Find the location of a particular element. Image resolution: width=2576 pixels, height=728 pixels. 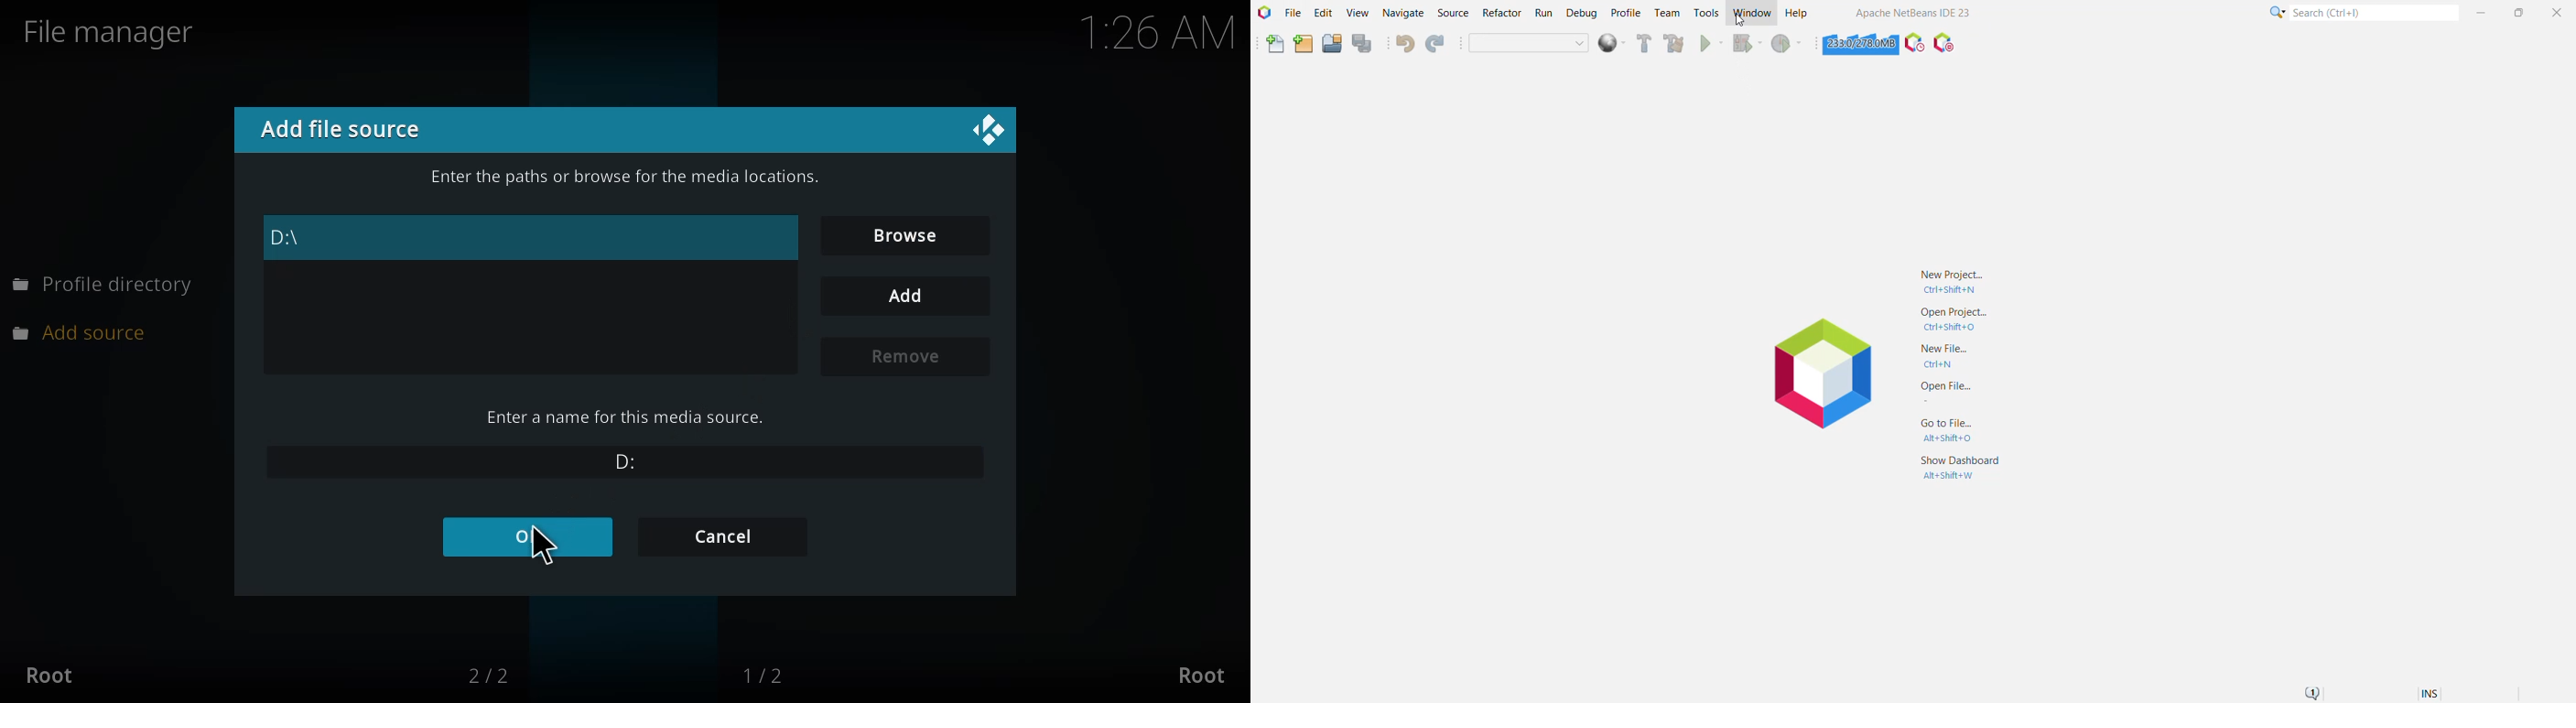

Root is located at coordinates (1207, 675).